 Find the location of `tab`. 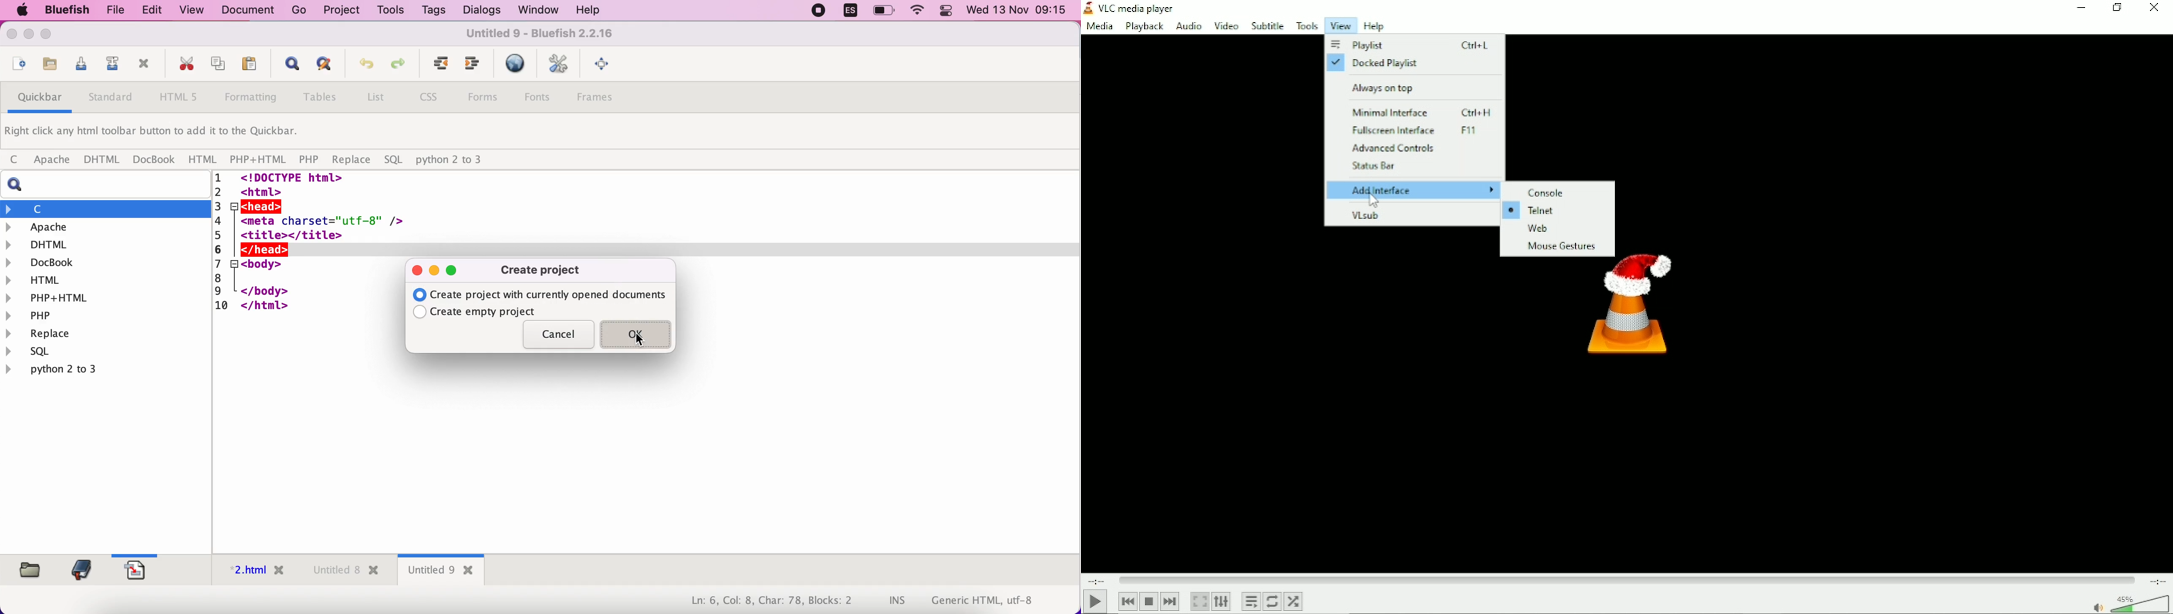

tab is located at coordinates (441, 571).